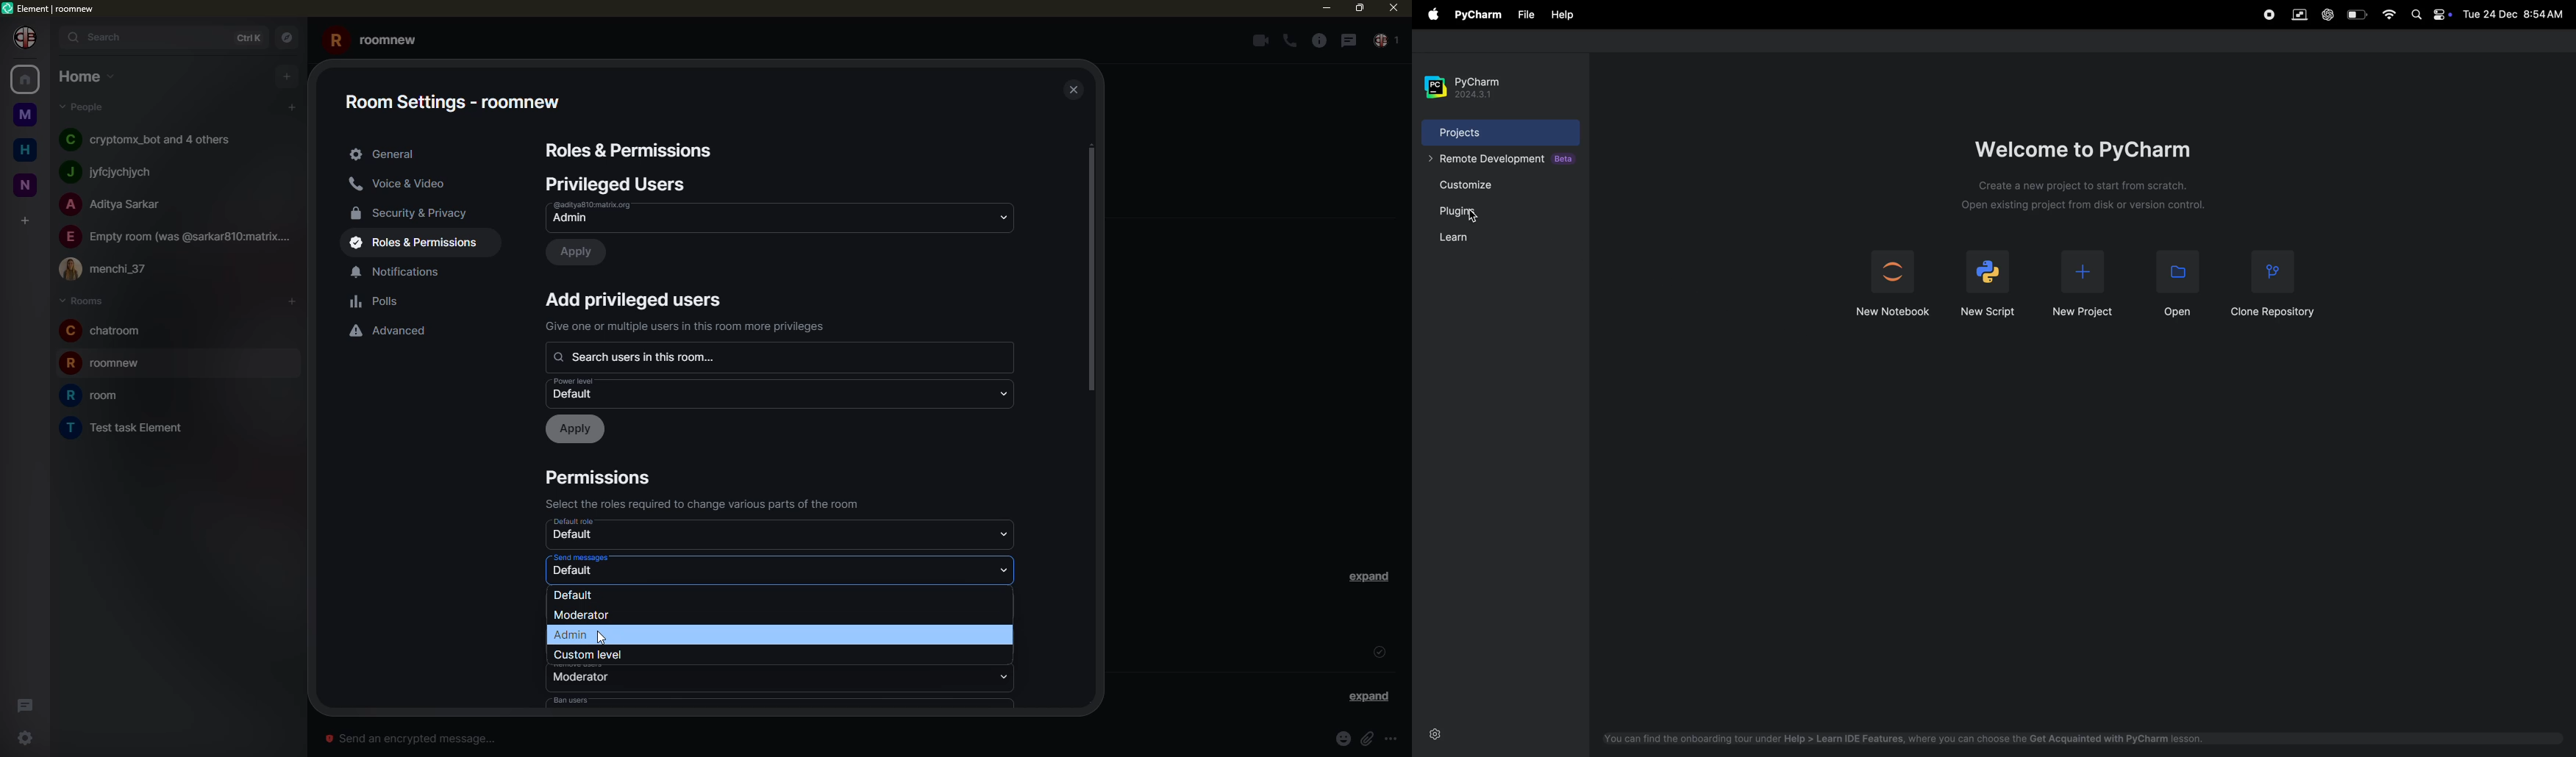  What do you see at coordinates (25, 150) in the screenshot?
I see `home` at bounding box center [25, 150].